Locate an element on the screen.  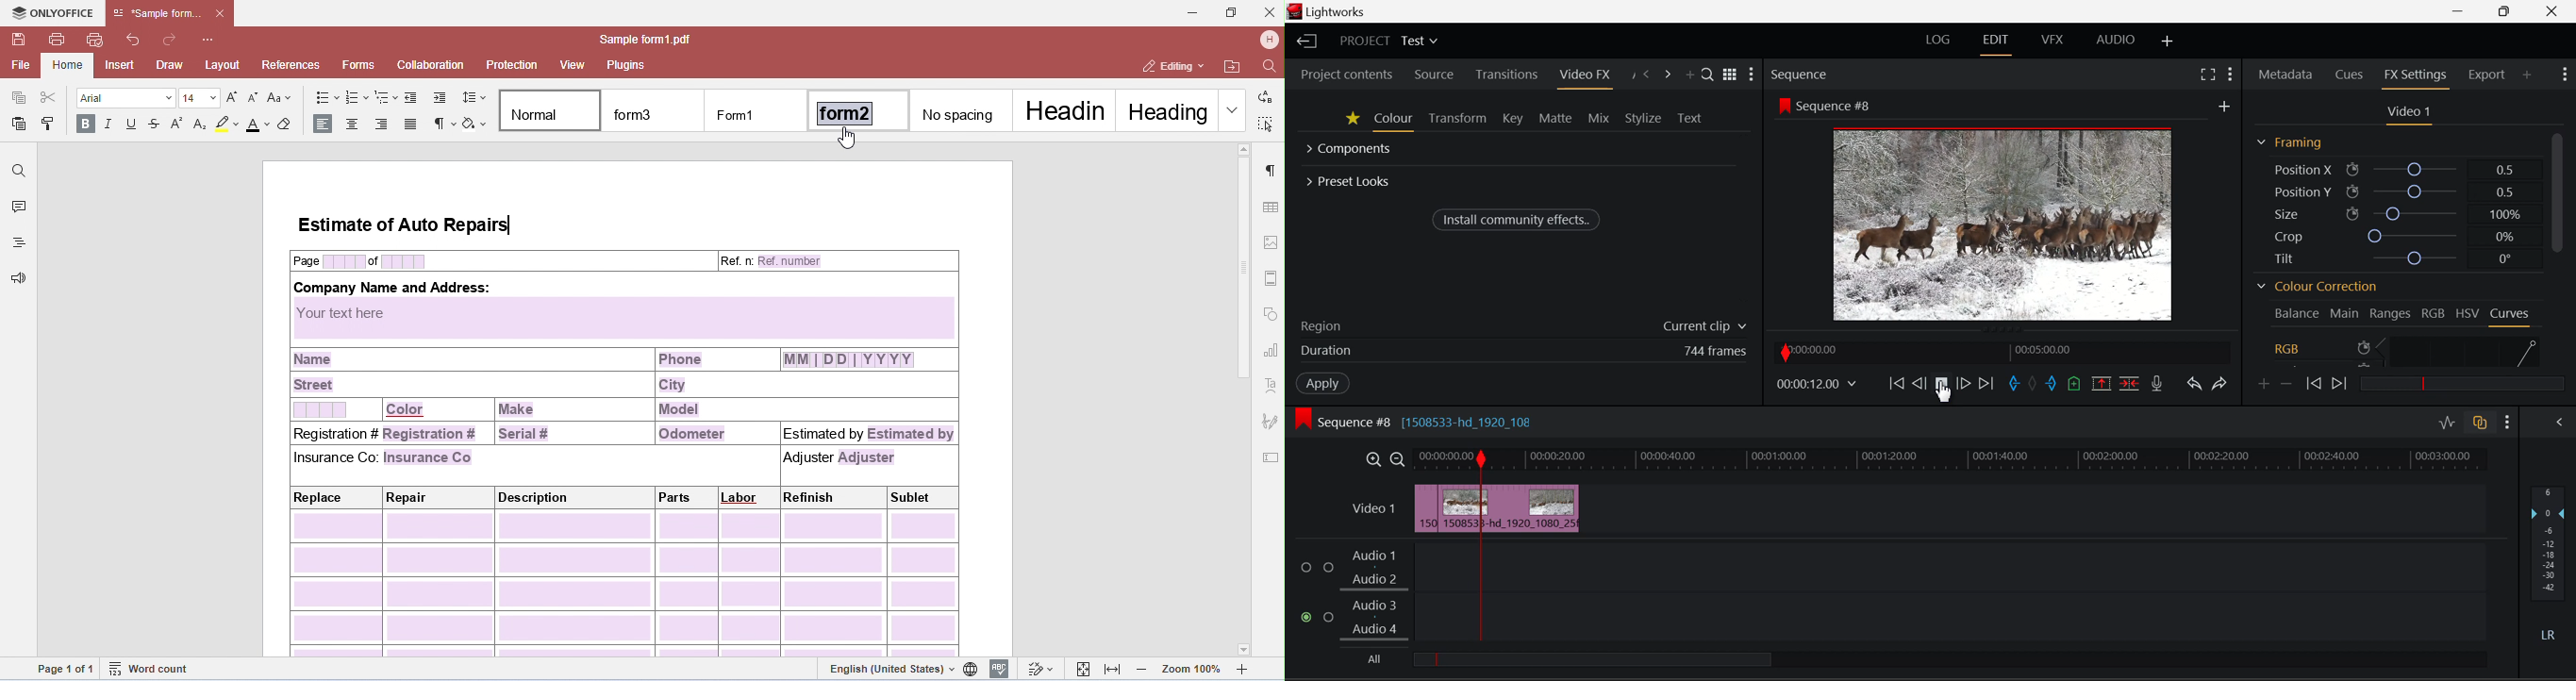
bold is located at coordinates (84, 125).